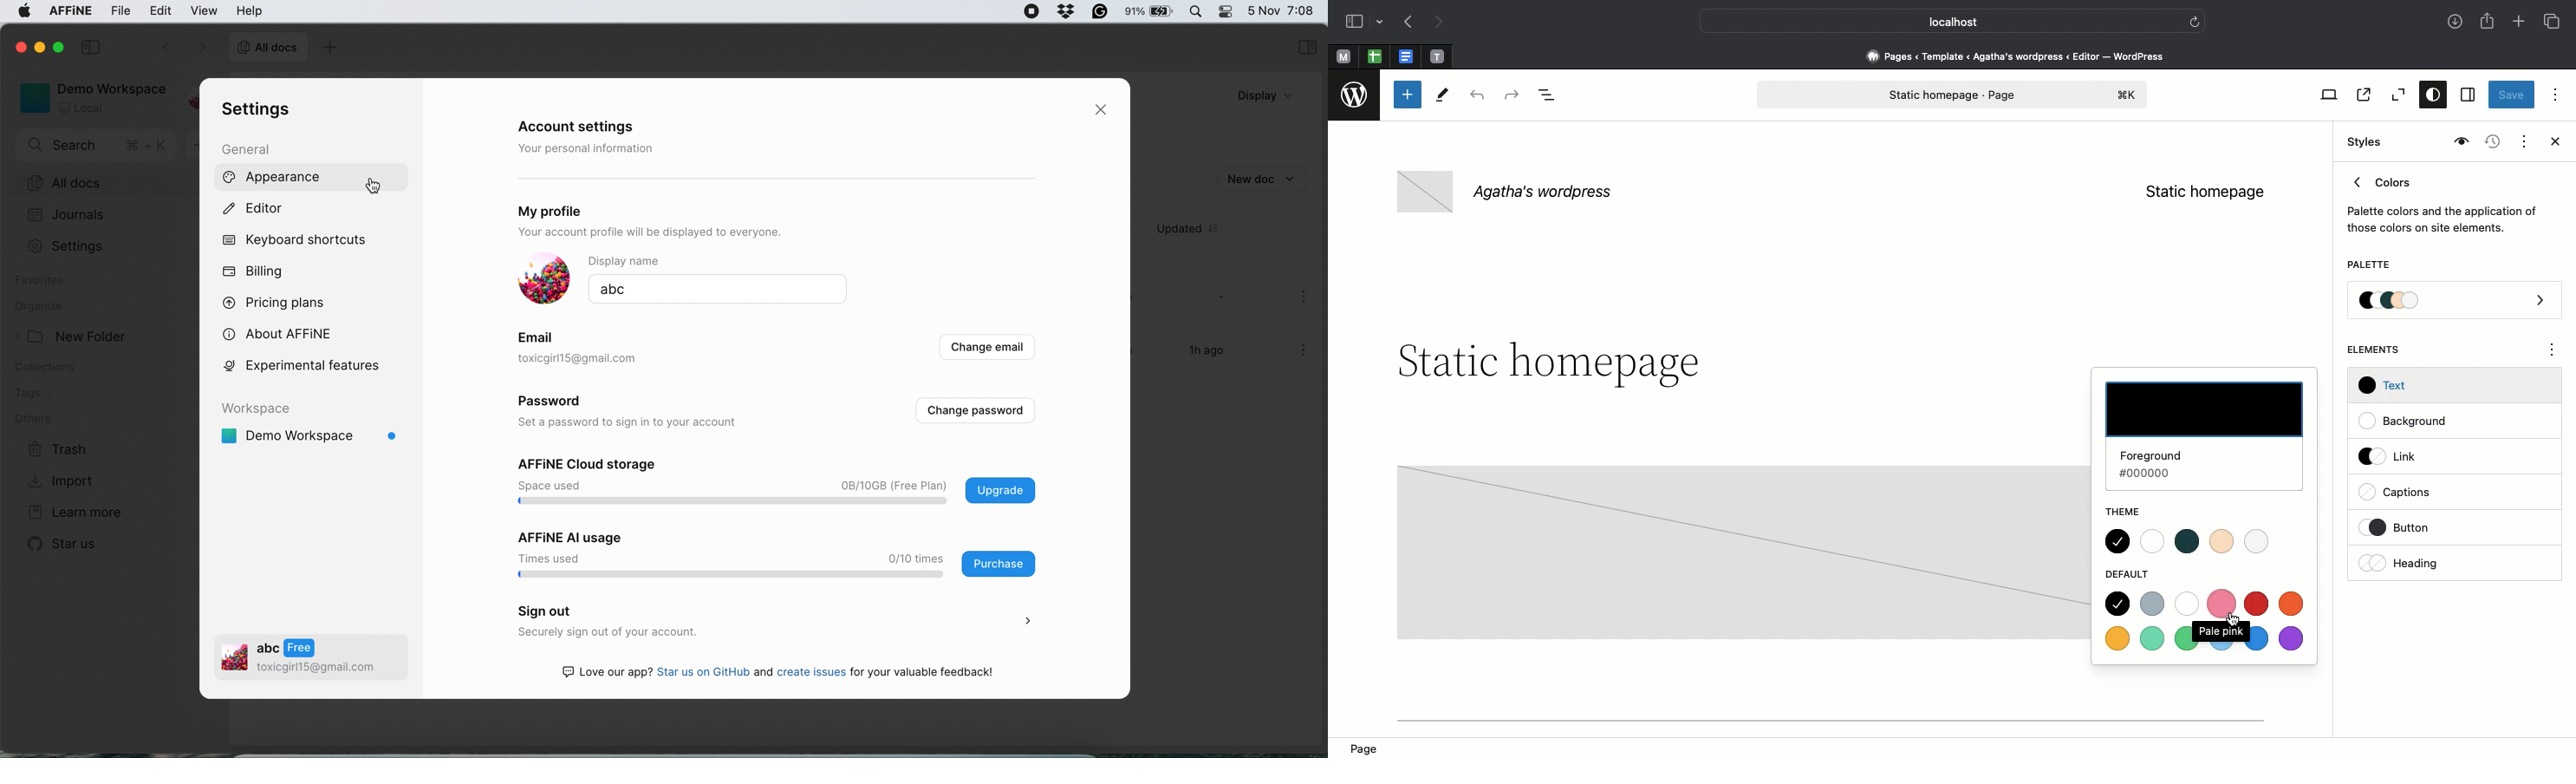  What do you see at coordinates (1443, 99) in the screenshot?
I see `Tools` at bounding box center [1443, 99].